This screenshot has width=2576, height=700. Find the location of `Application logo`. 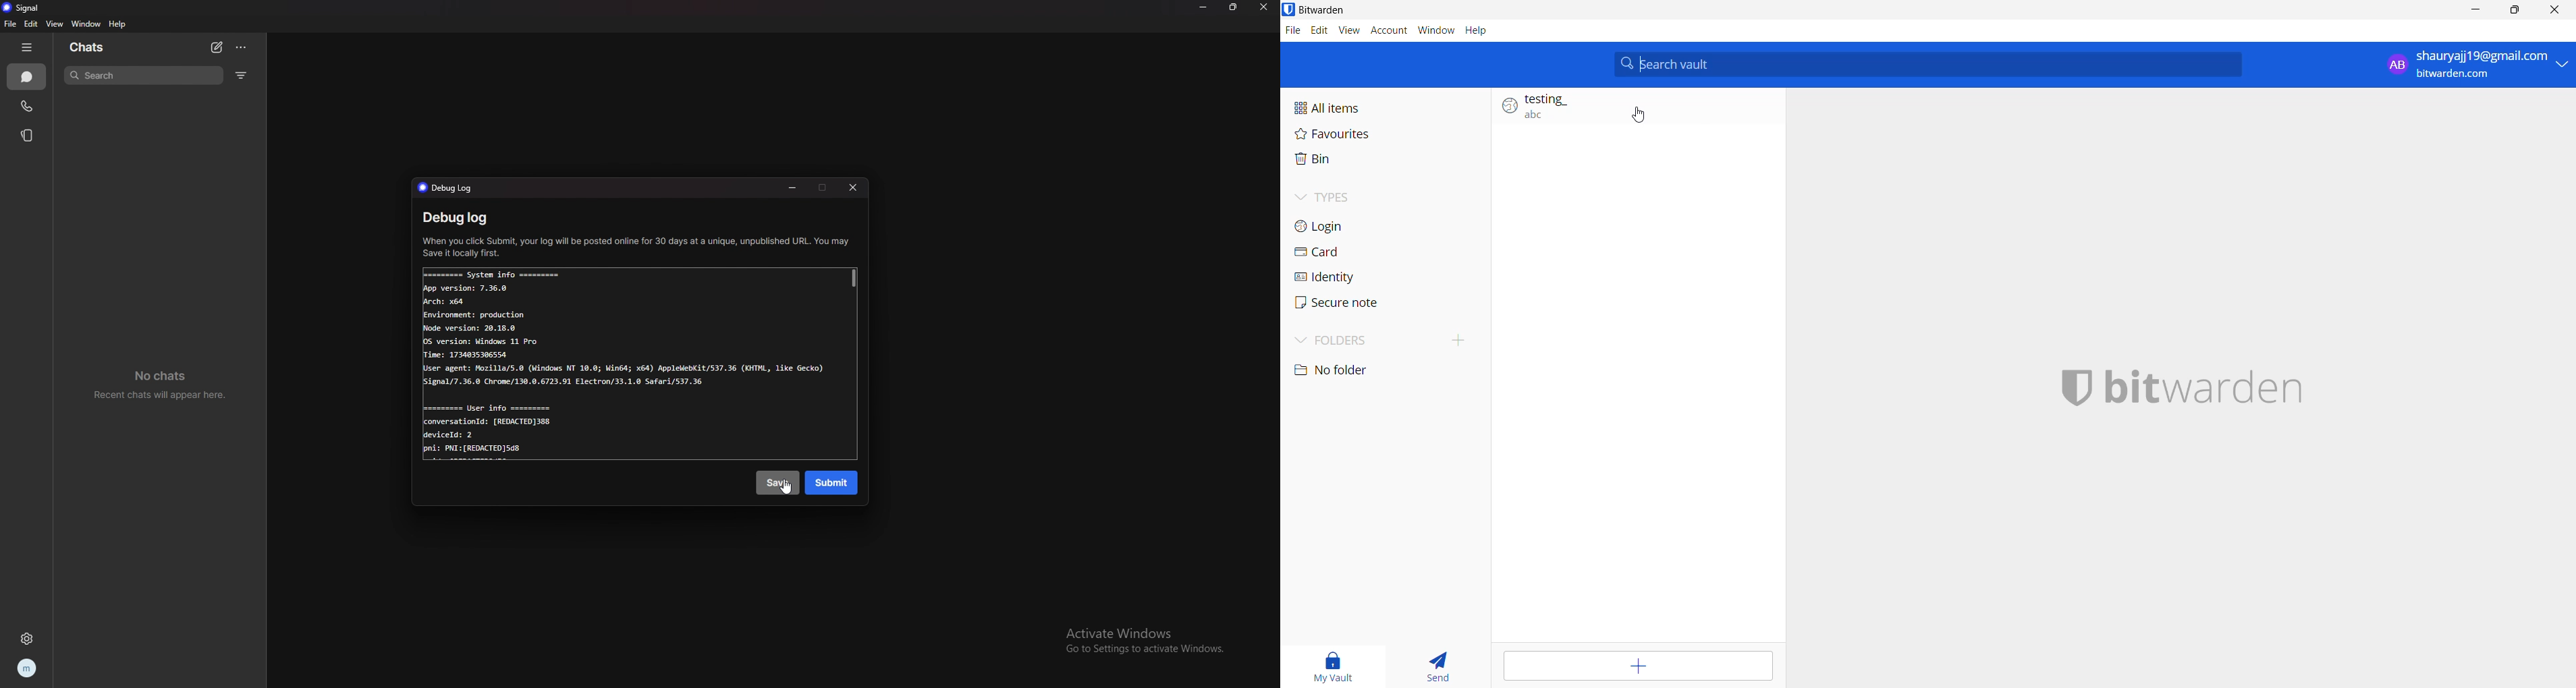

Application logo is located at coordinates (2071, 389).